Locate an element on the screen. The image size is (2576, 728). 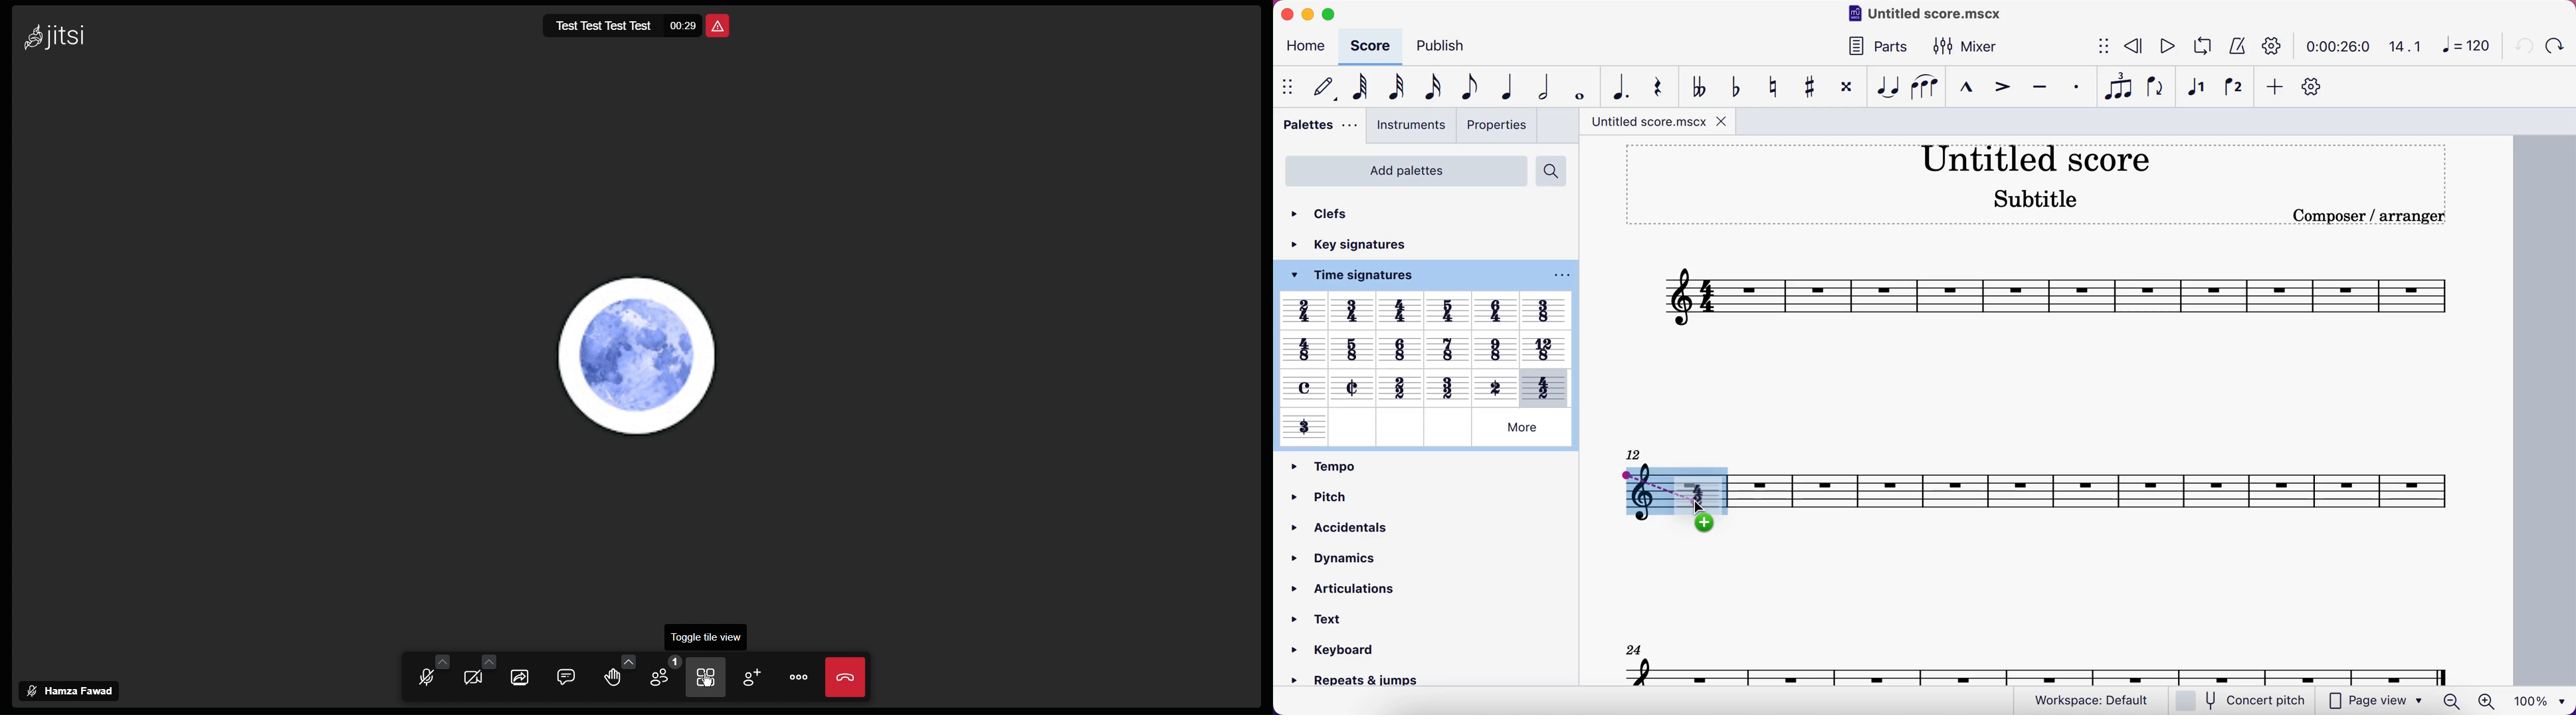
24 is located at coordinates (1629, 650).